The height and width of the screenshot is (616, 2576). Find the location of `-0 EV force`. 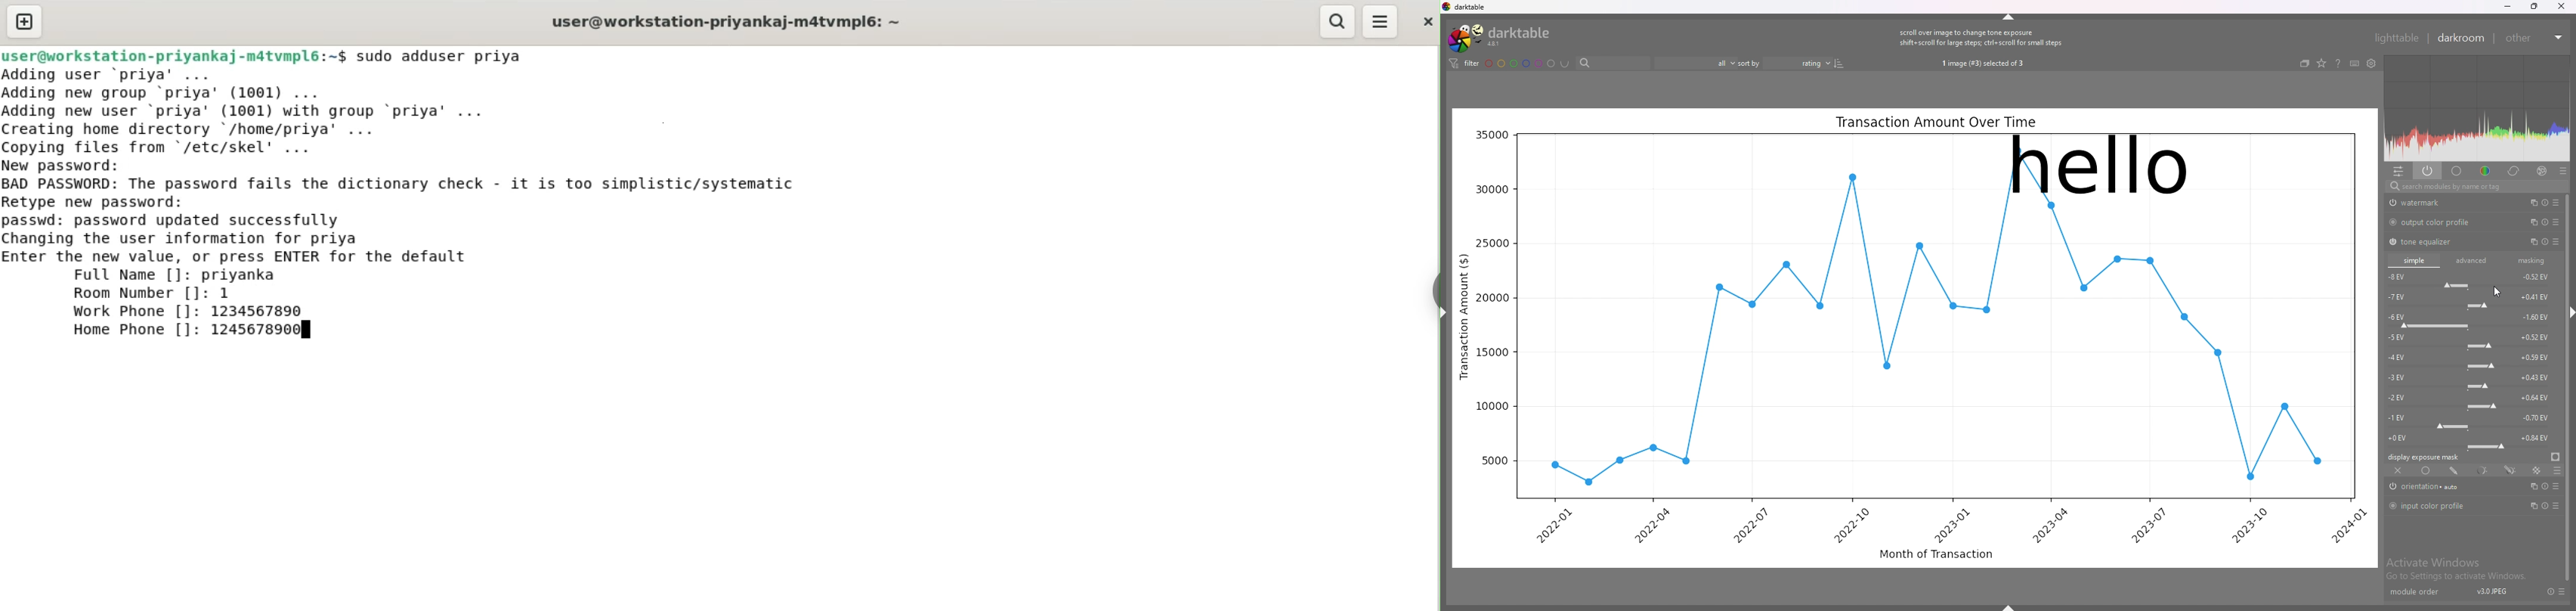

-0 EV force is located at coordinates (2471, 440).